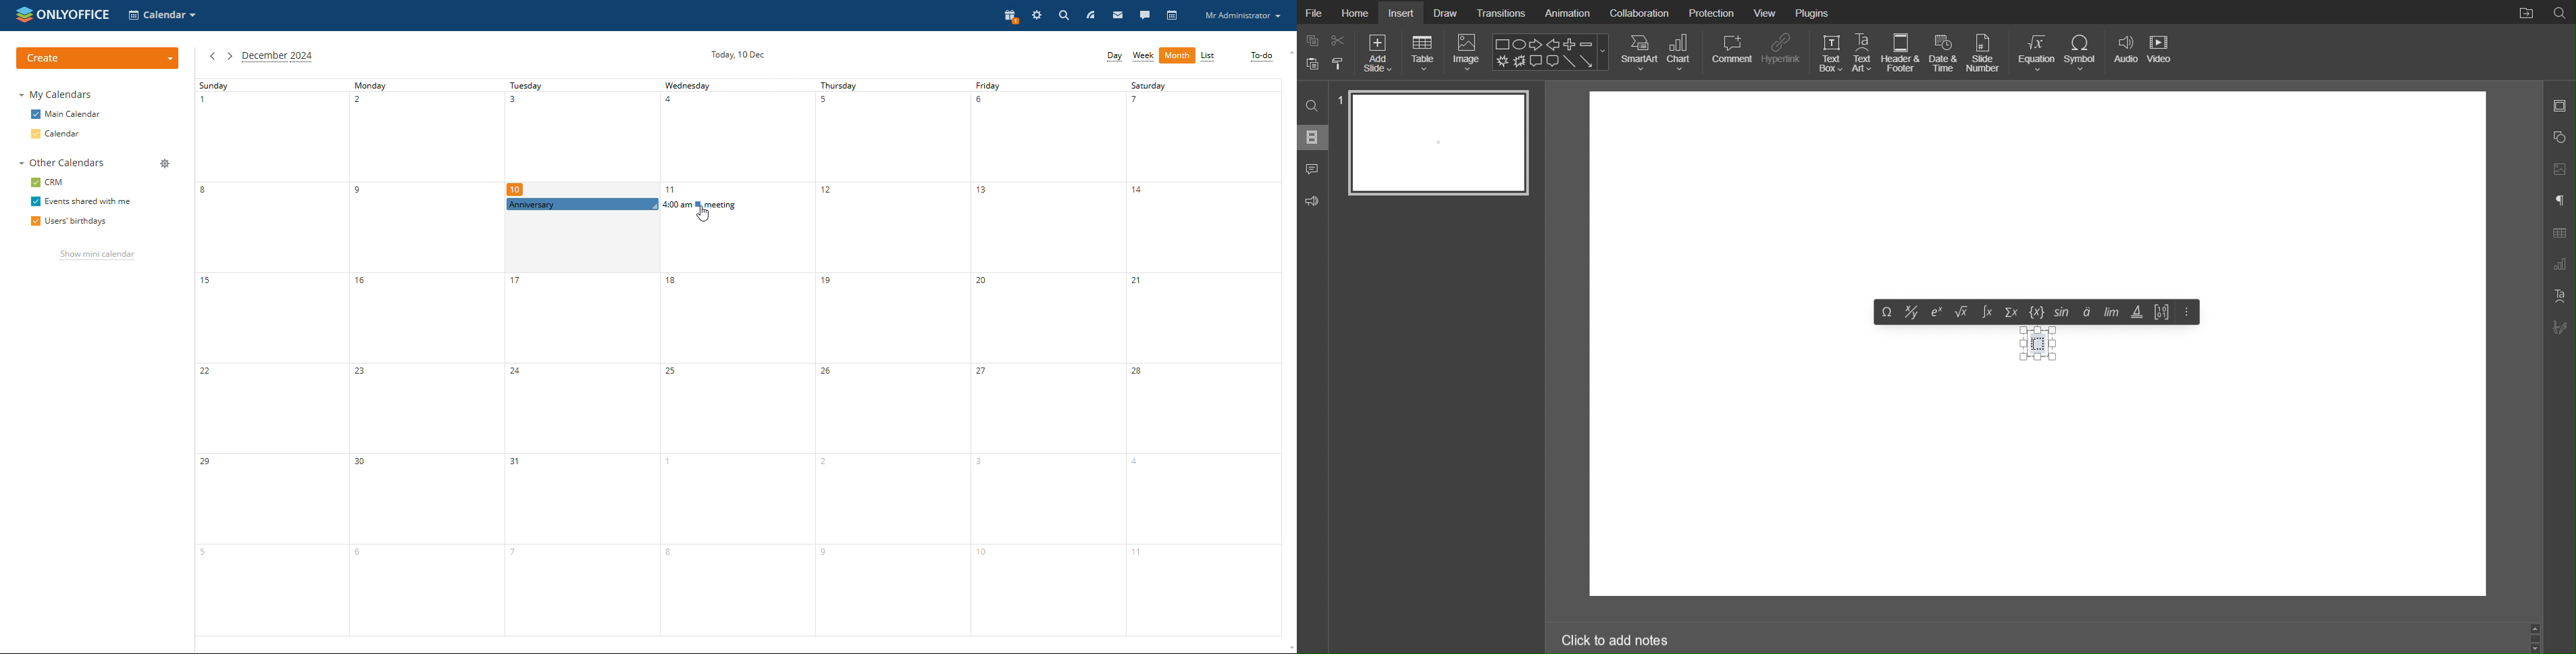 The height and width of the screenshot is (672, 2576). Describe the element at coordinates (1315, 12) in the screenshot. I see `File` at that location.